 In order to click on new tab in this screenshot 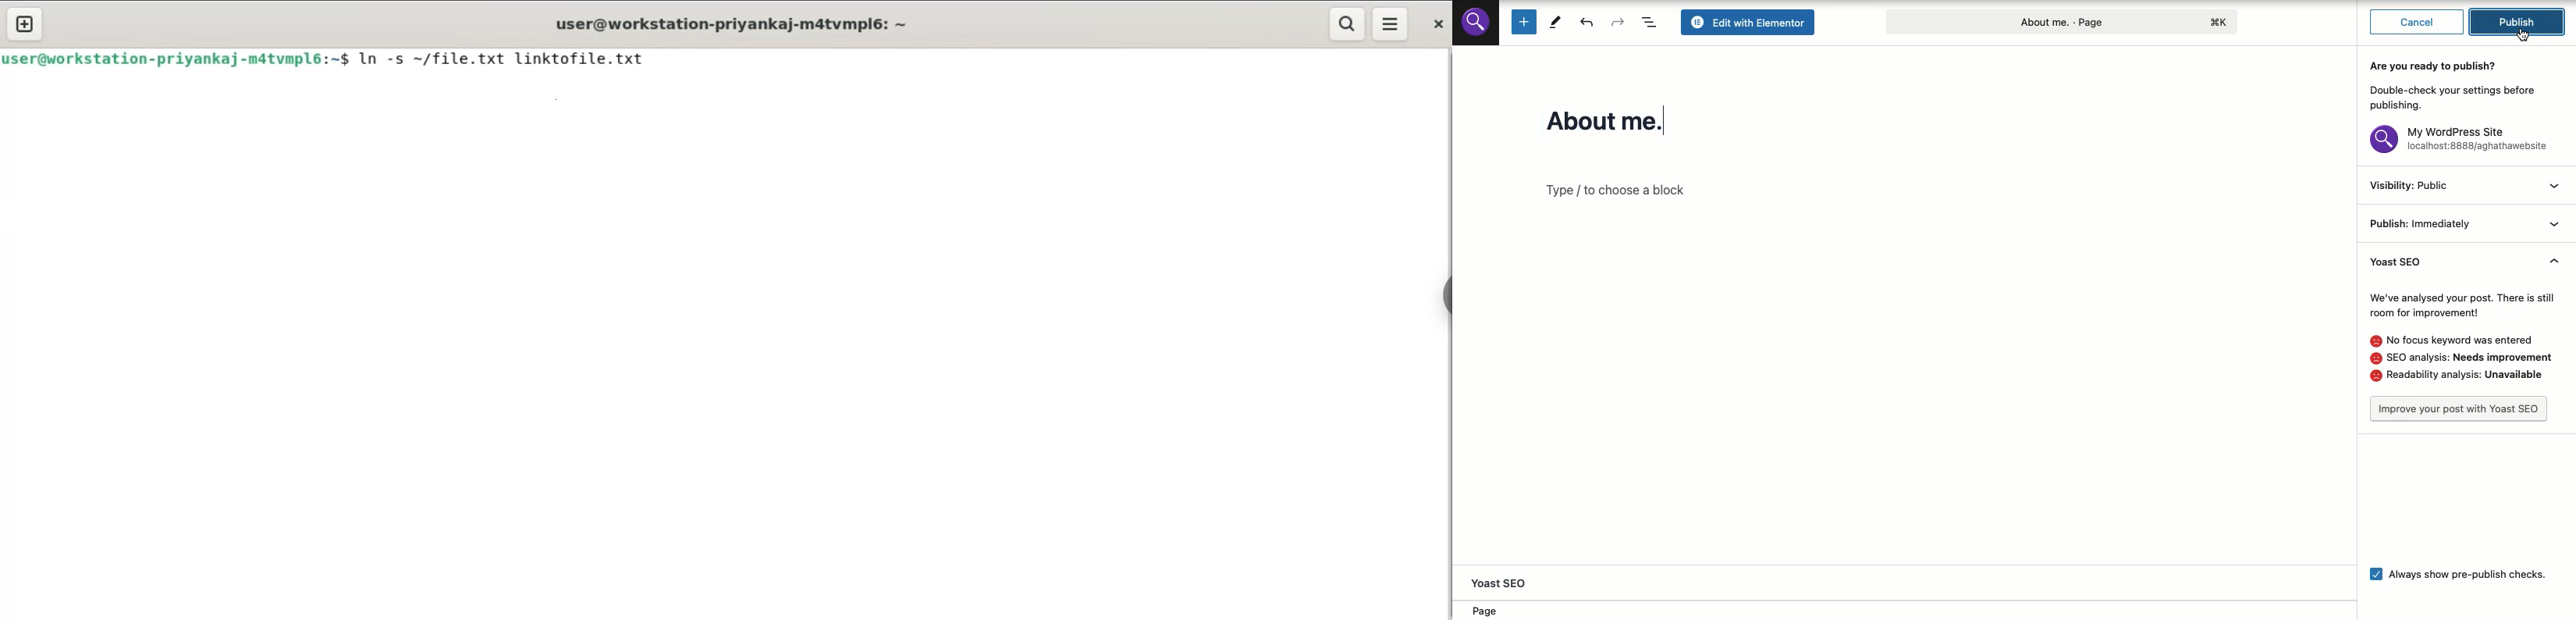, I will do `click(26, 24)`.